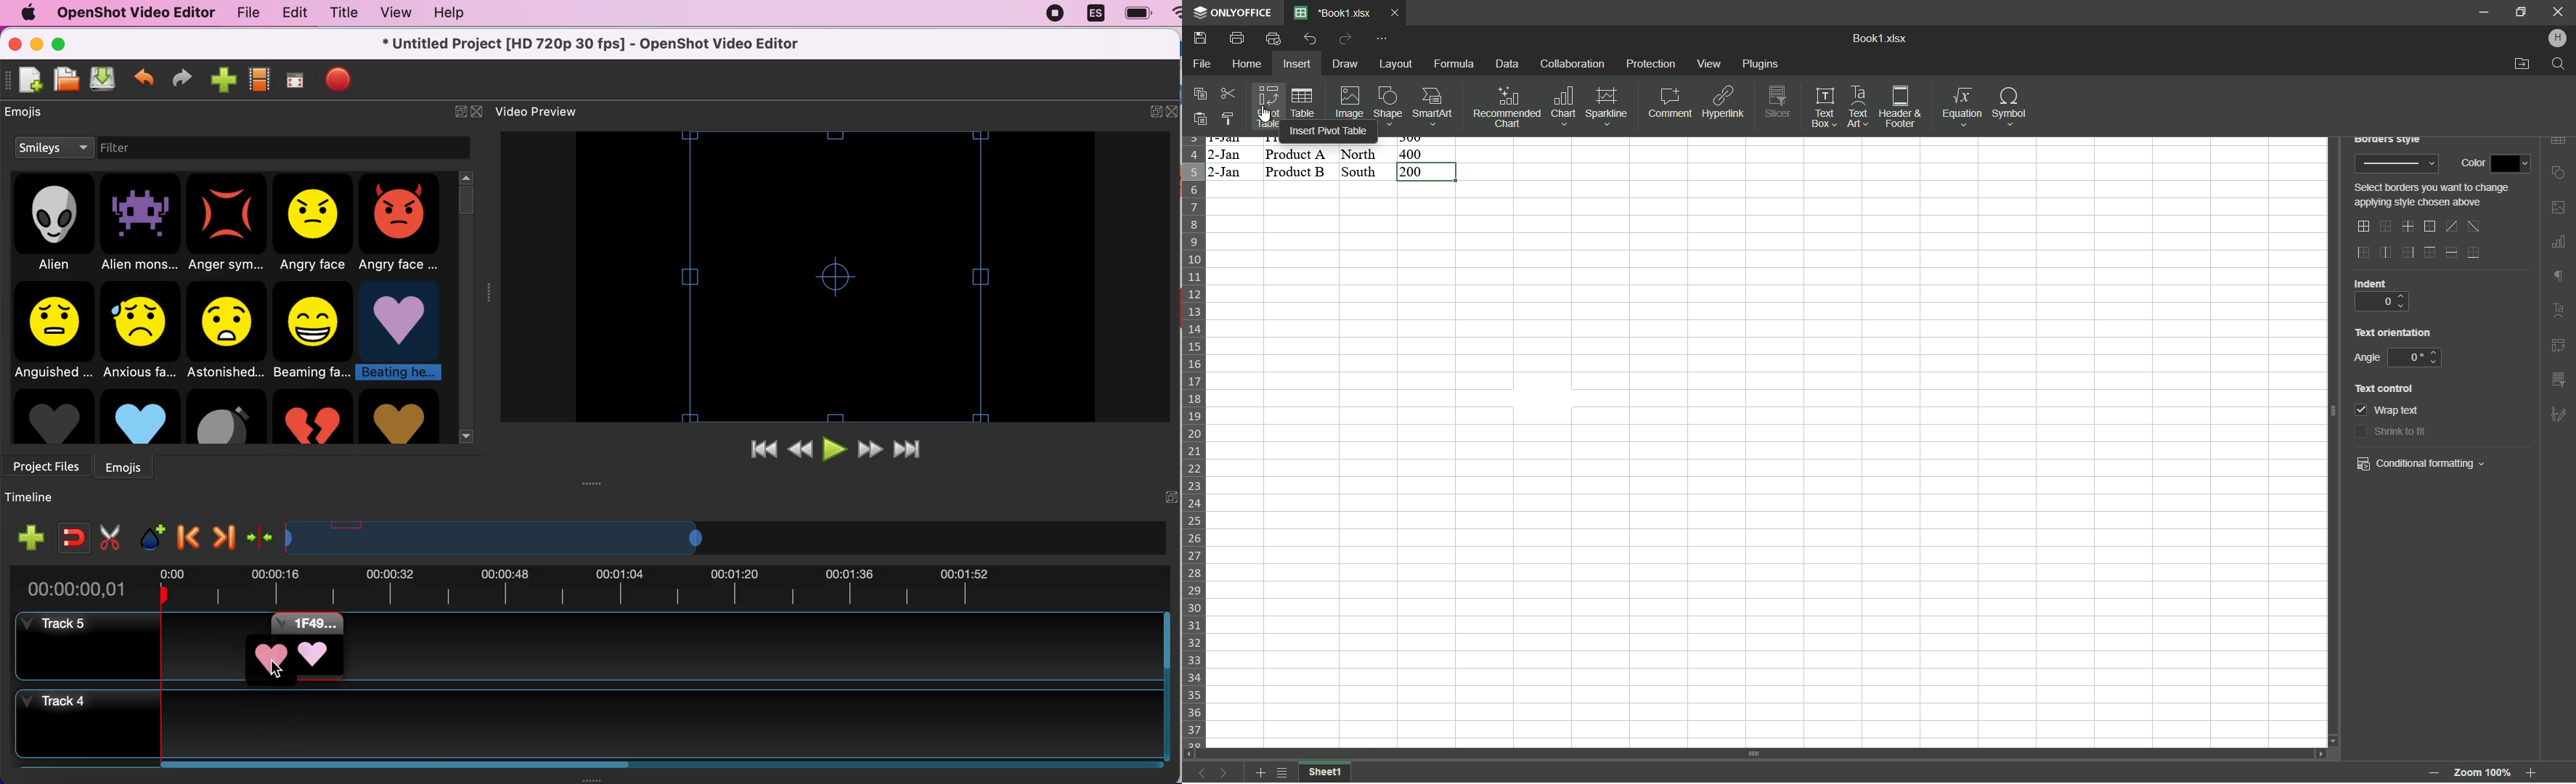 This screenshot has width=2576, height=784. What do you see at coordinates (25, 85) in the screenshot?
I see `new file` at bounding box center [25, 85].